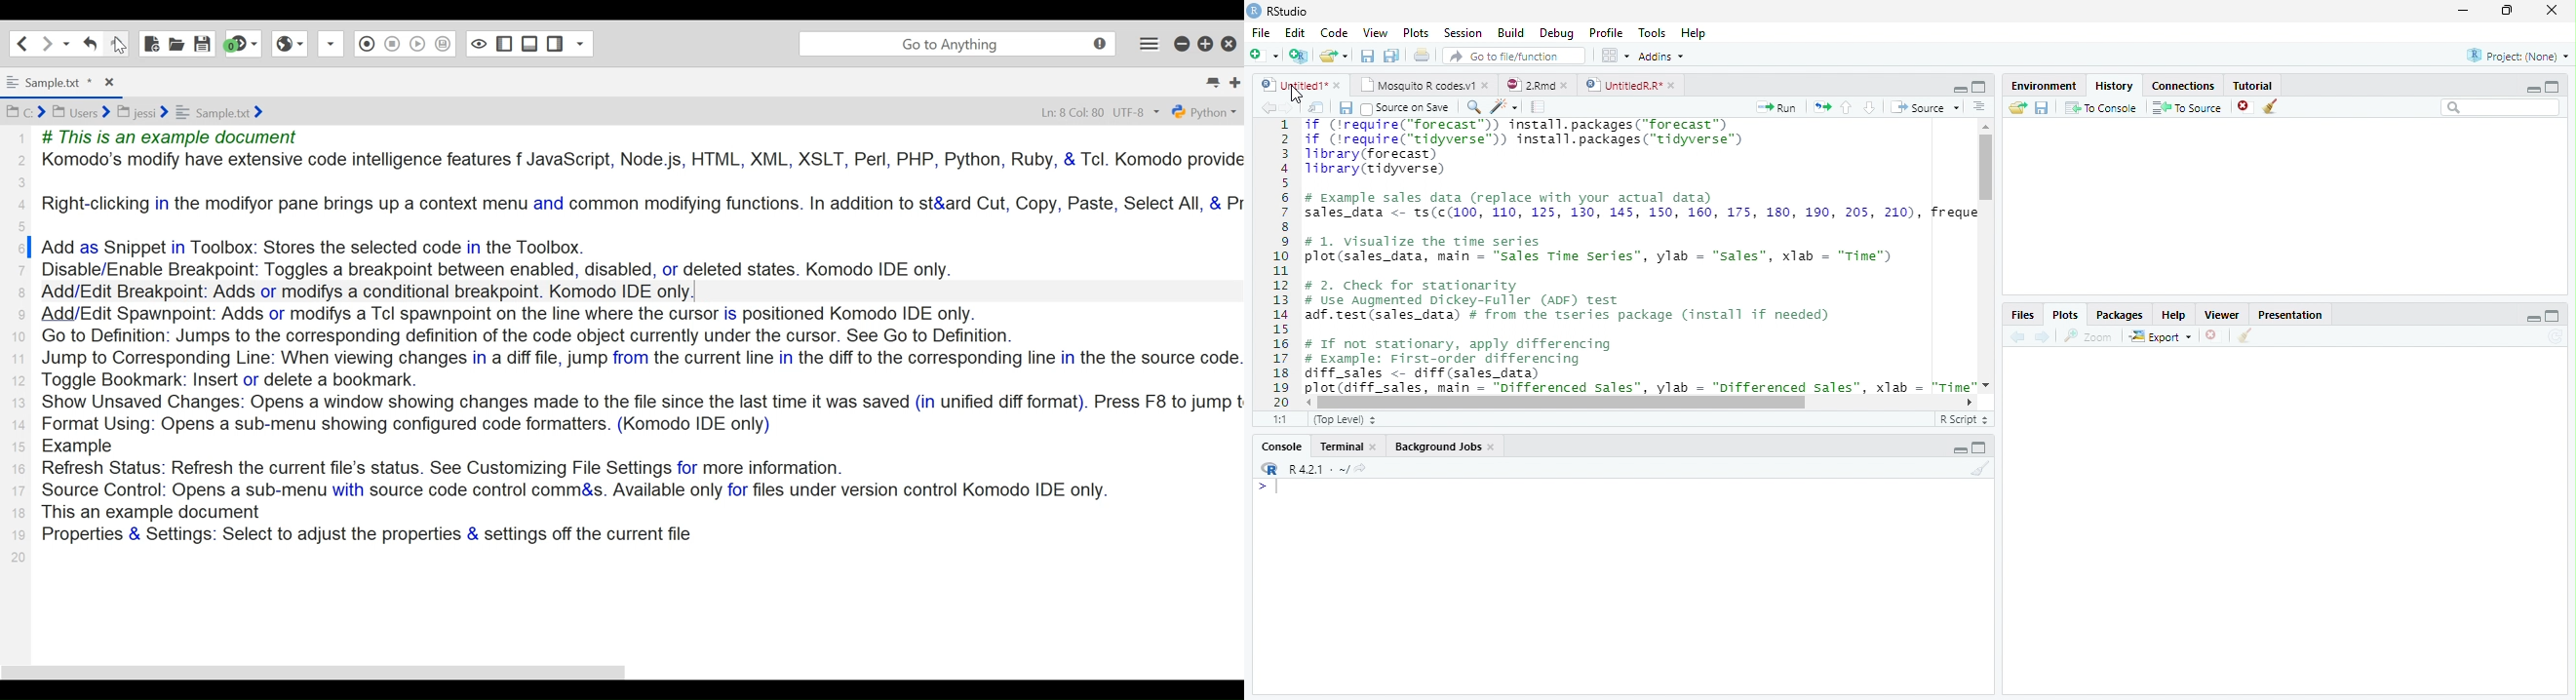 The width and height of the screenshot is (2576, 700). What do you see at coordinates (1693, 32) in the screenshot?
I see `Help` at bounding box center [1693, 32].